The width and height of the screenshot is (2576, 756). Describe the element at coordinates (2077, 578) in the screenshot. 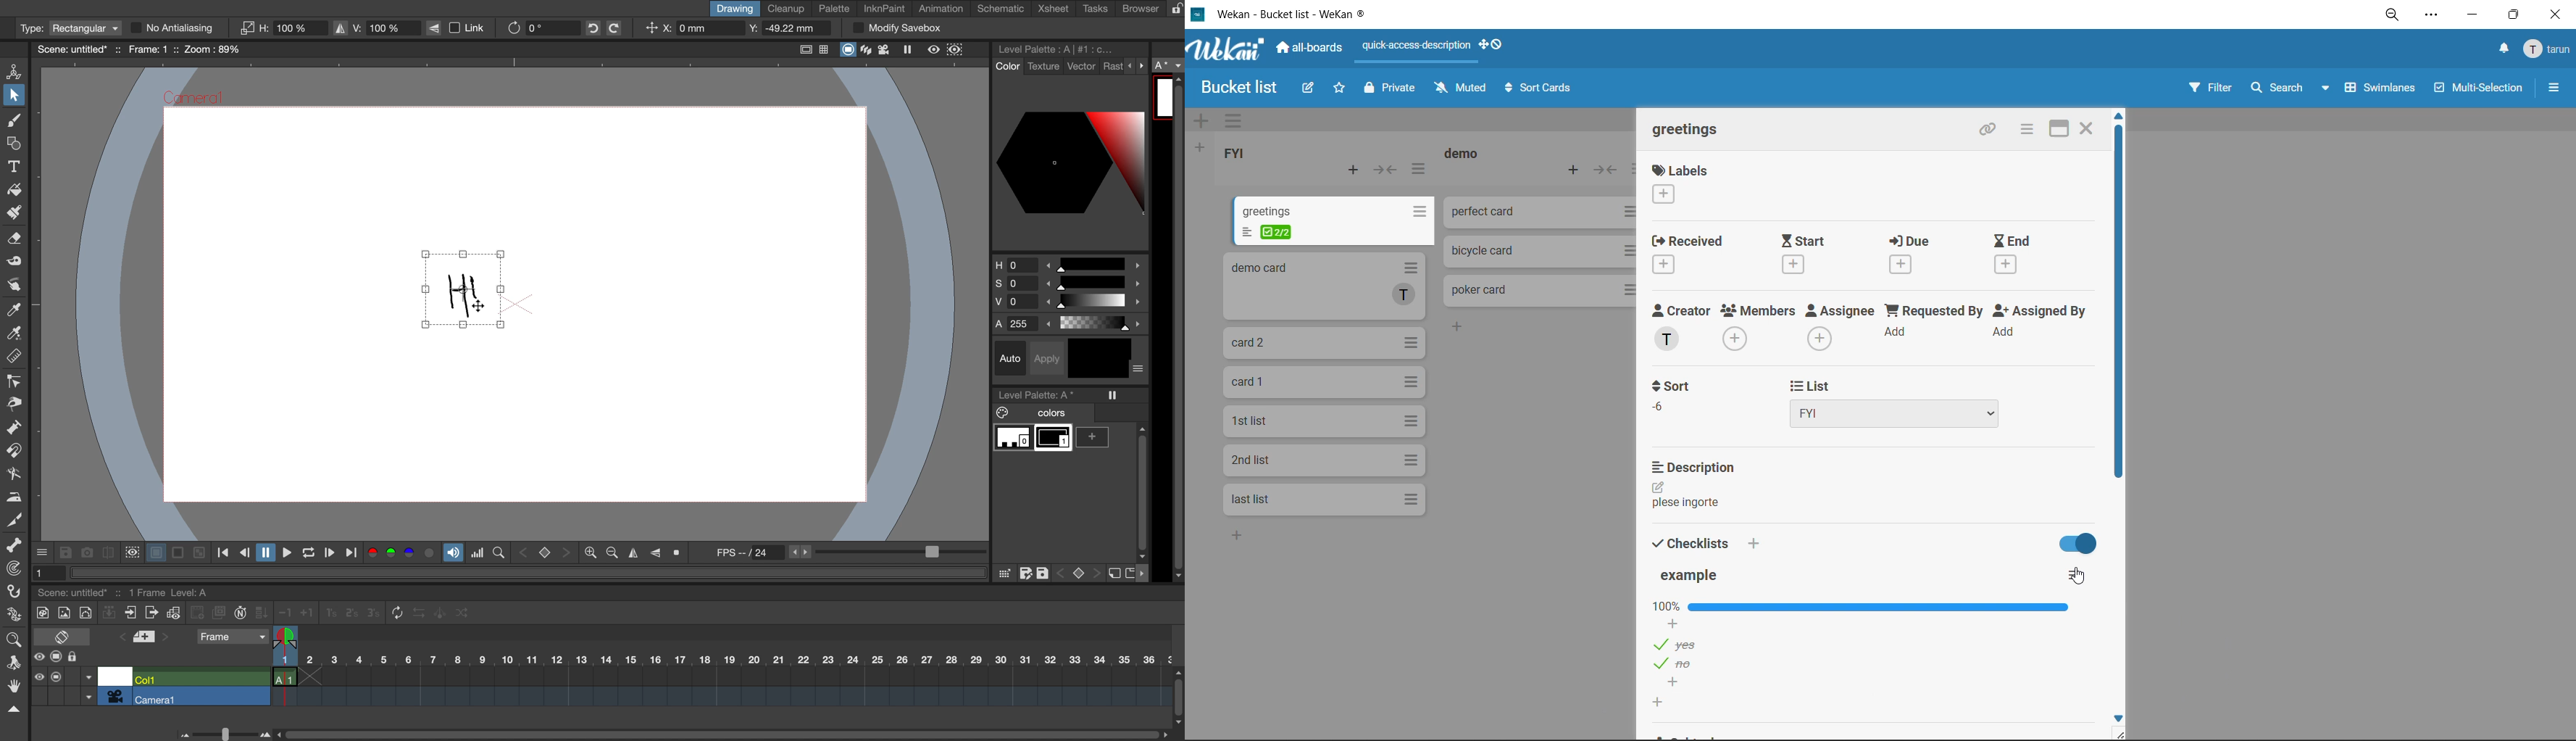

I see `cursor` at that location.